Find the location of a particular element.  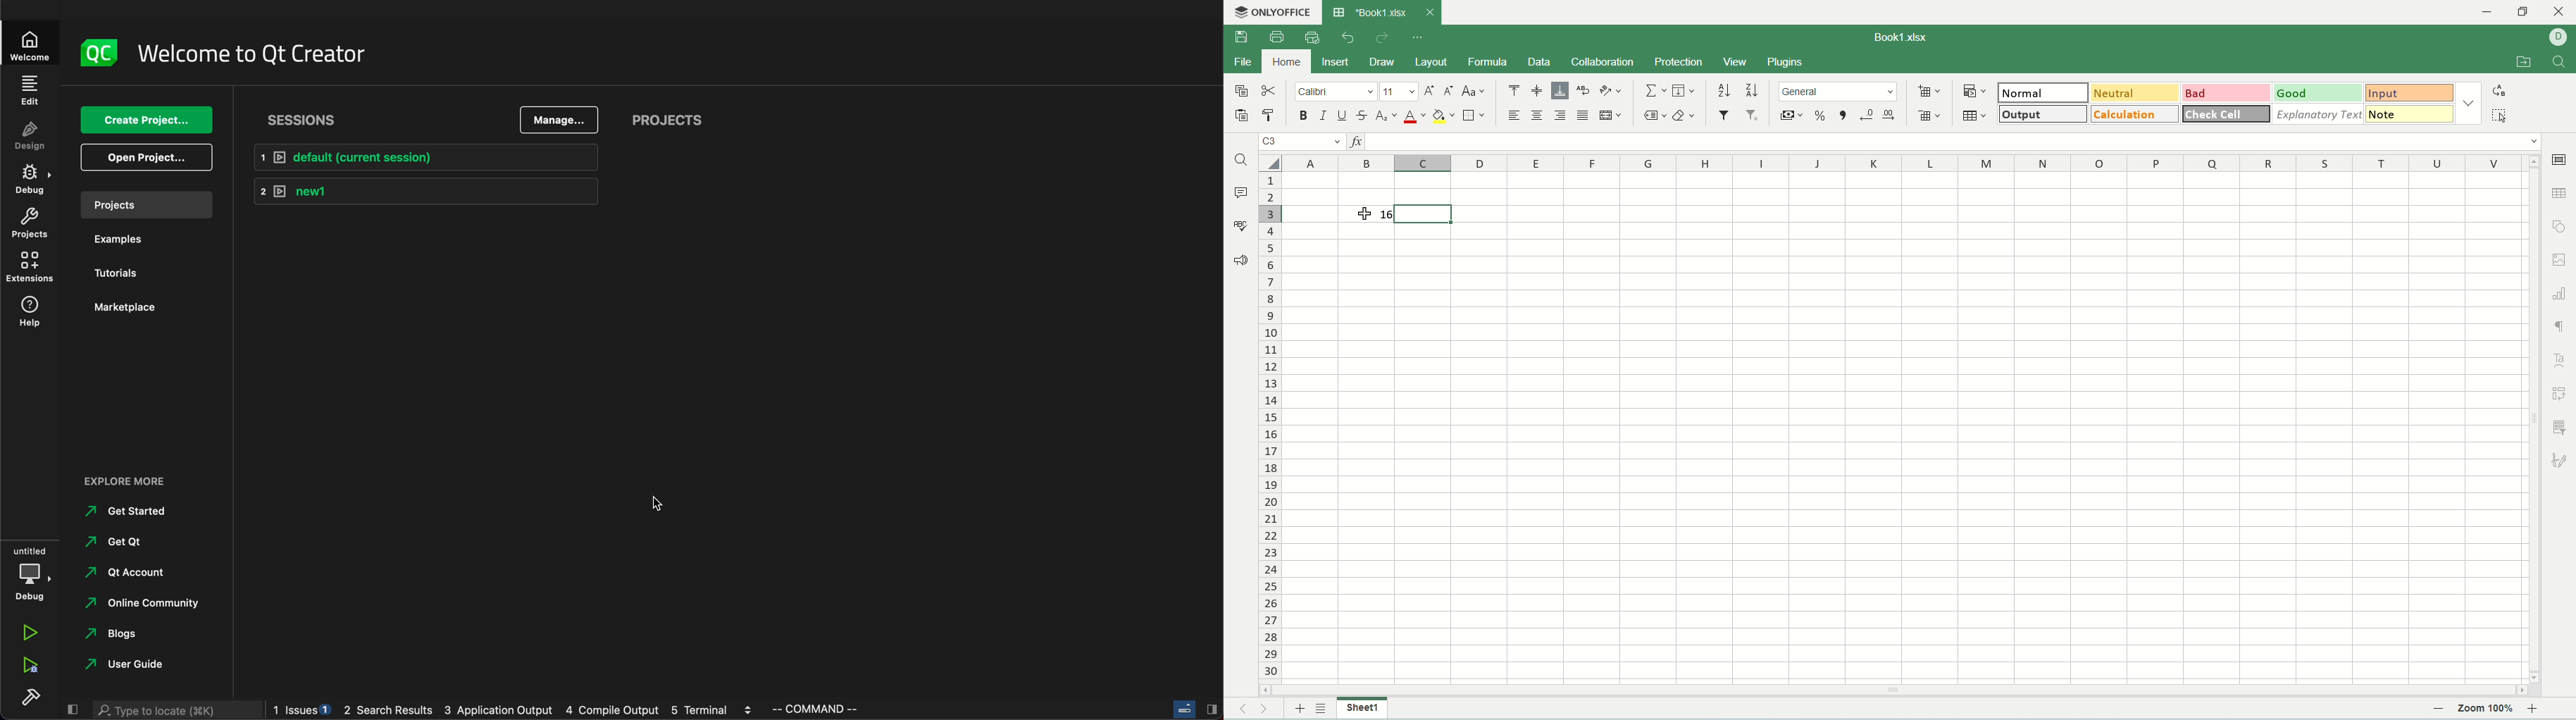

bold is located at coordinates (1305, 117).